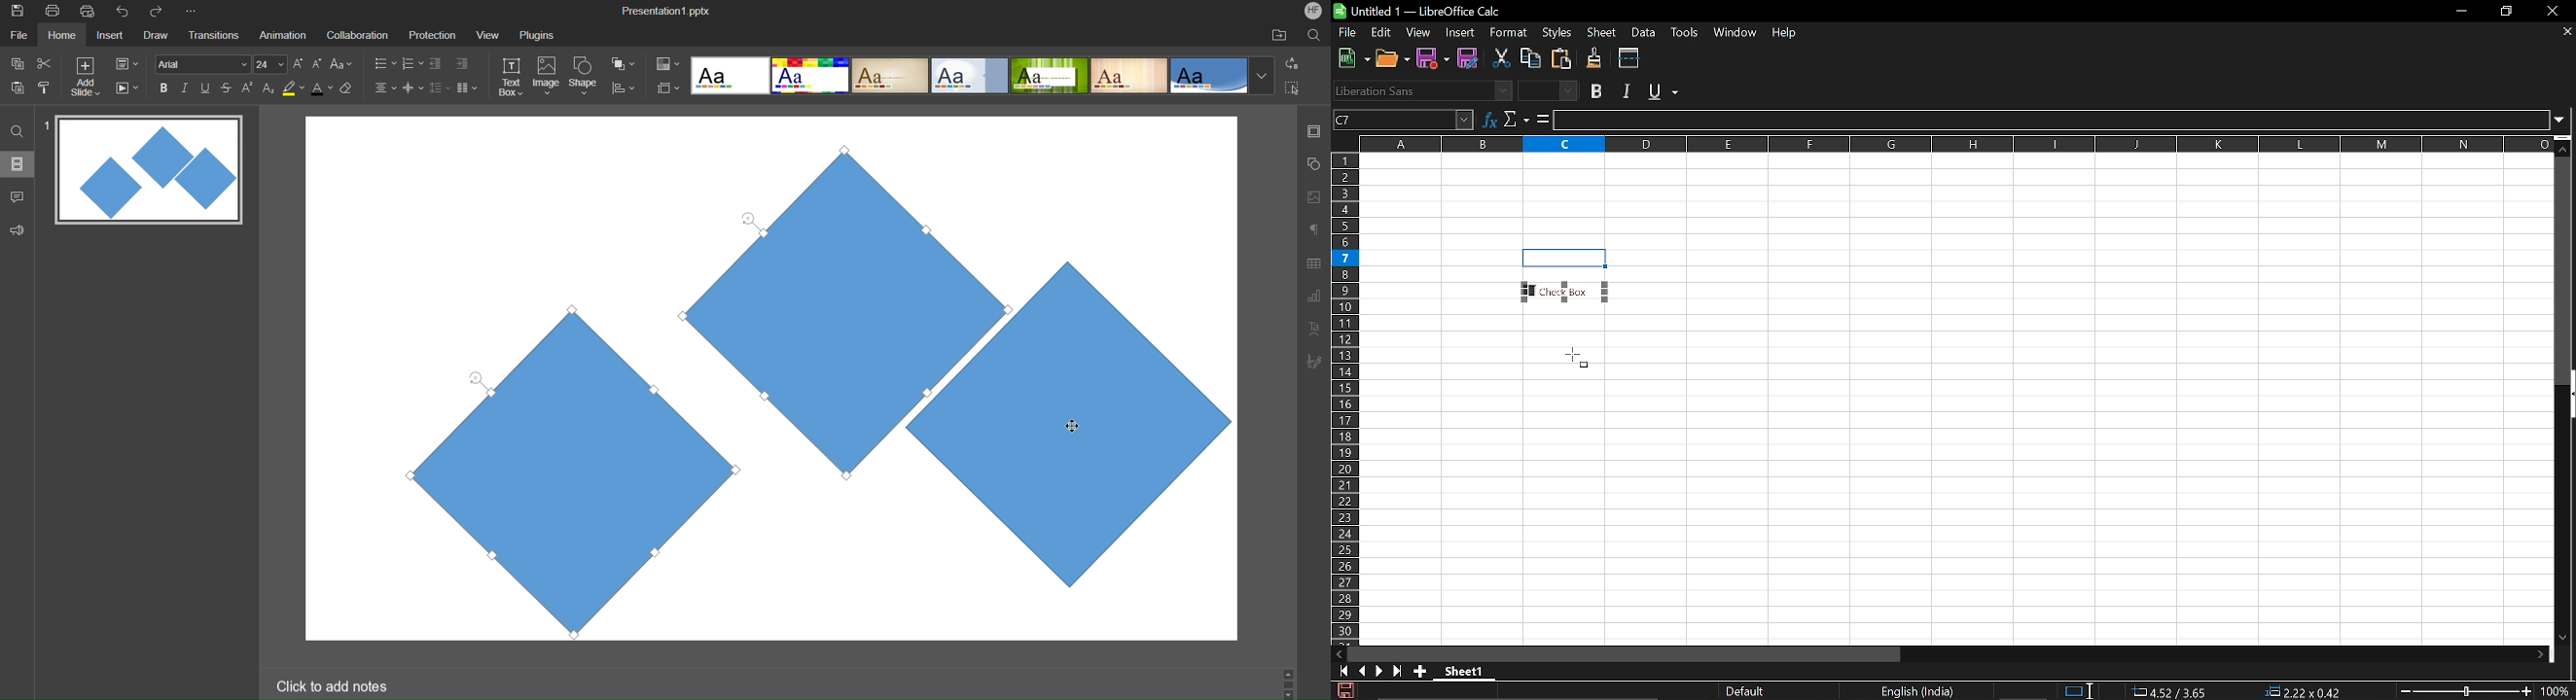 Image resolution: width=2576 pixels, height=700 pixels. I want to click on Slide Templates, so click(983, 74).